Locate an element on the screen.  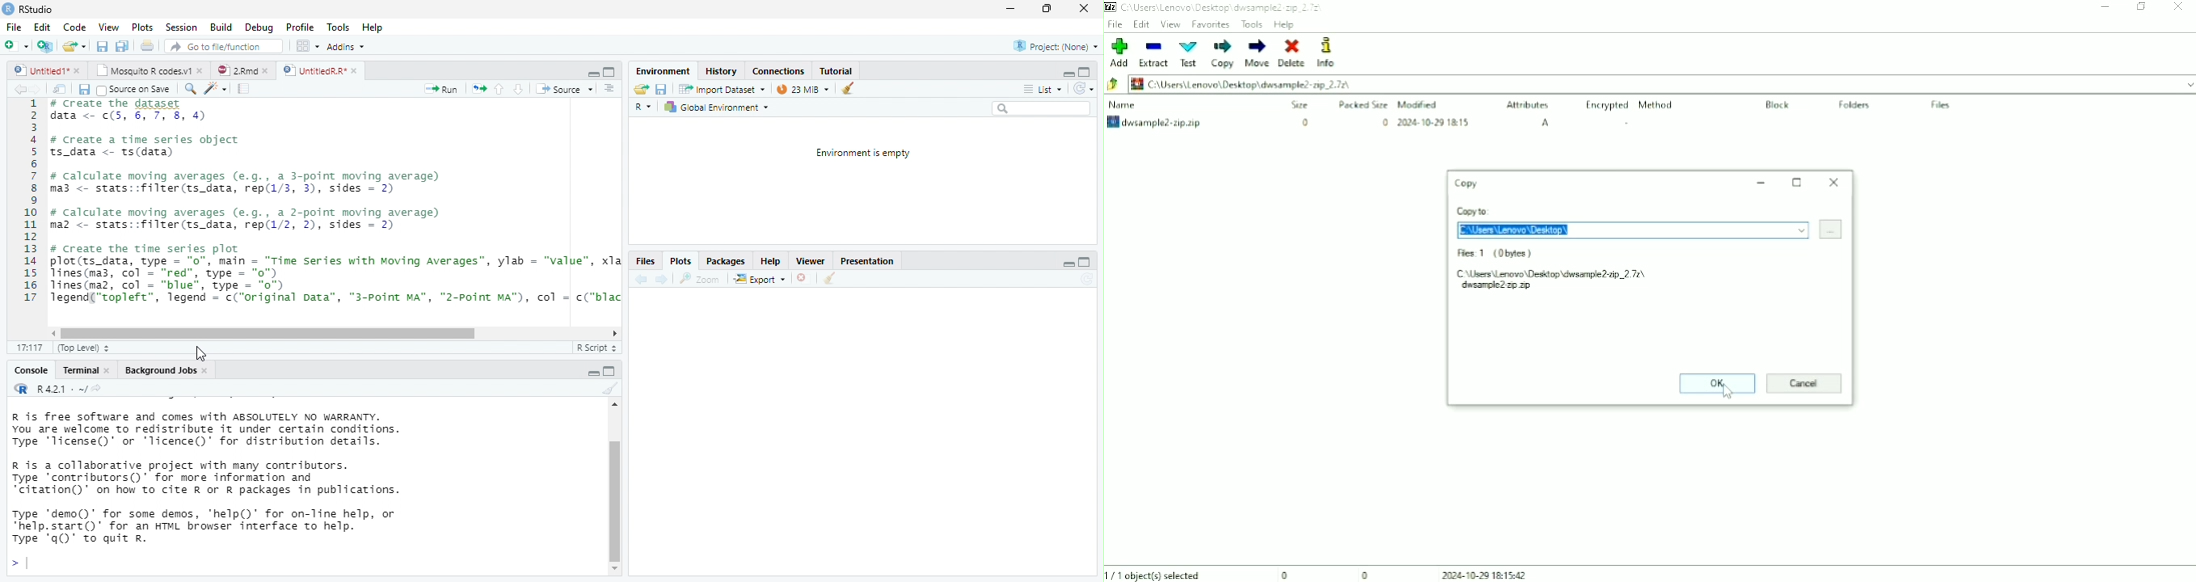
1 # create the dataset data <- ¢(5, 6, 7, 8, 4)34 # create a time series object5 ts_data <- ts(data)67 # calculate moving averages (e.g., a 3-point moving average)8 ma3 <- stats::filter(ts_data, rep(1/3, 3), sides = 2)910 # calculate moving averages (e.g., a 2-point moving average)11 maz <- stats::filter(ts_data, rep(1/2, 2), sides = 2)1213 # Create the time series plot14 plot(ts_data, type = "0", main = “Time Series with Moving Averages”, ylab = "value", xla15 lines(ma3, col - “red”, type = "0")16 lines(maz, col = “blue”, type = "o")17 Tegend(“topleft”, legend = c("original Data”, “"3-Point MA”, "2-Point MA"), col = c("blac is located at coordinates (323, 211).